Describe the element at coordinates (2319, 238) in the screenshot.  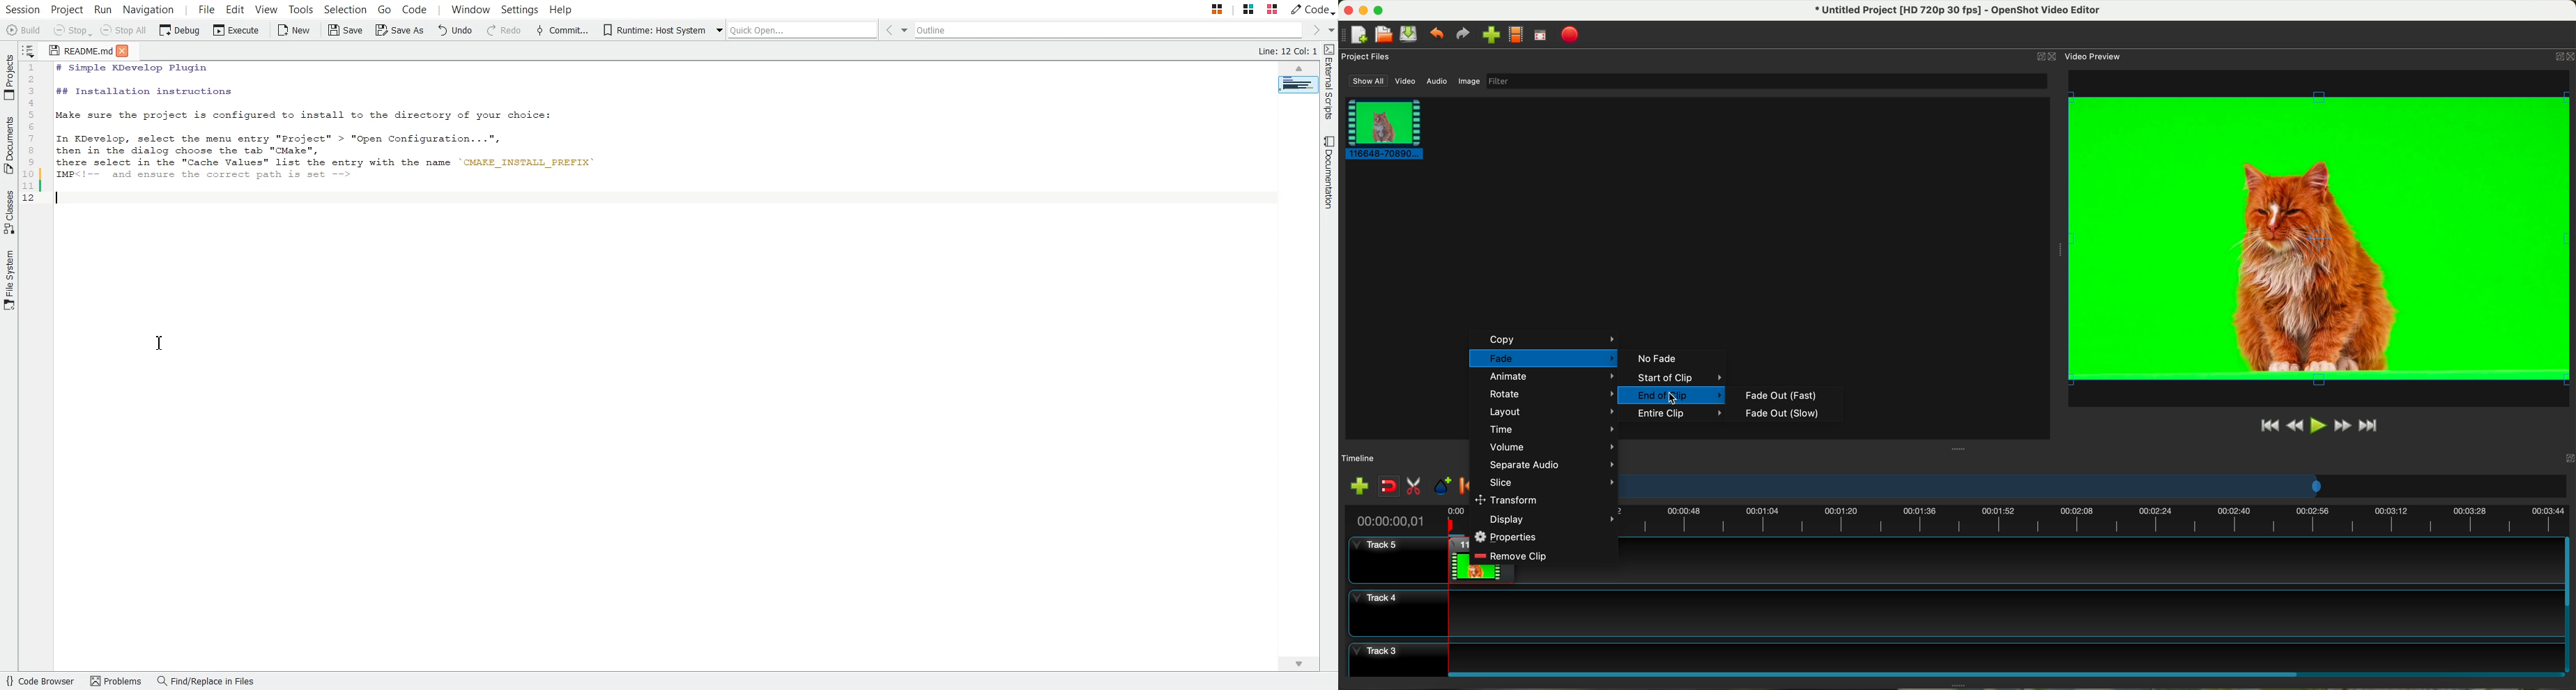
I see `video preview` at that location.